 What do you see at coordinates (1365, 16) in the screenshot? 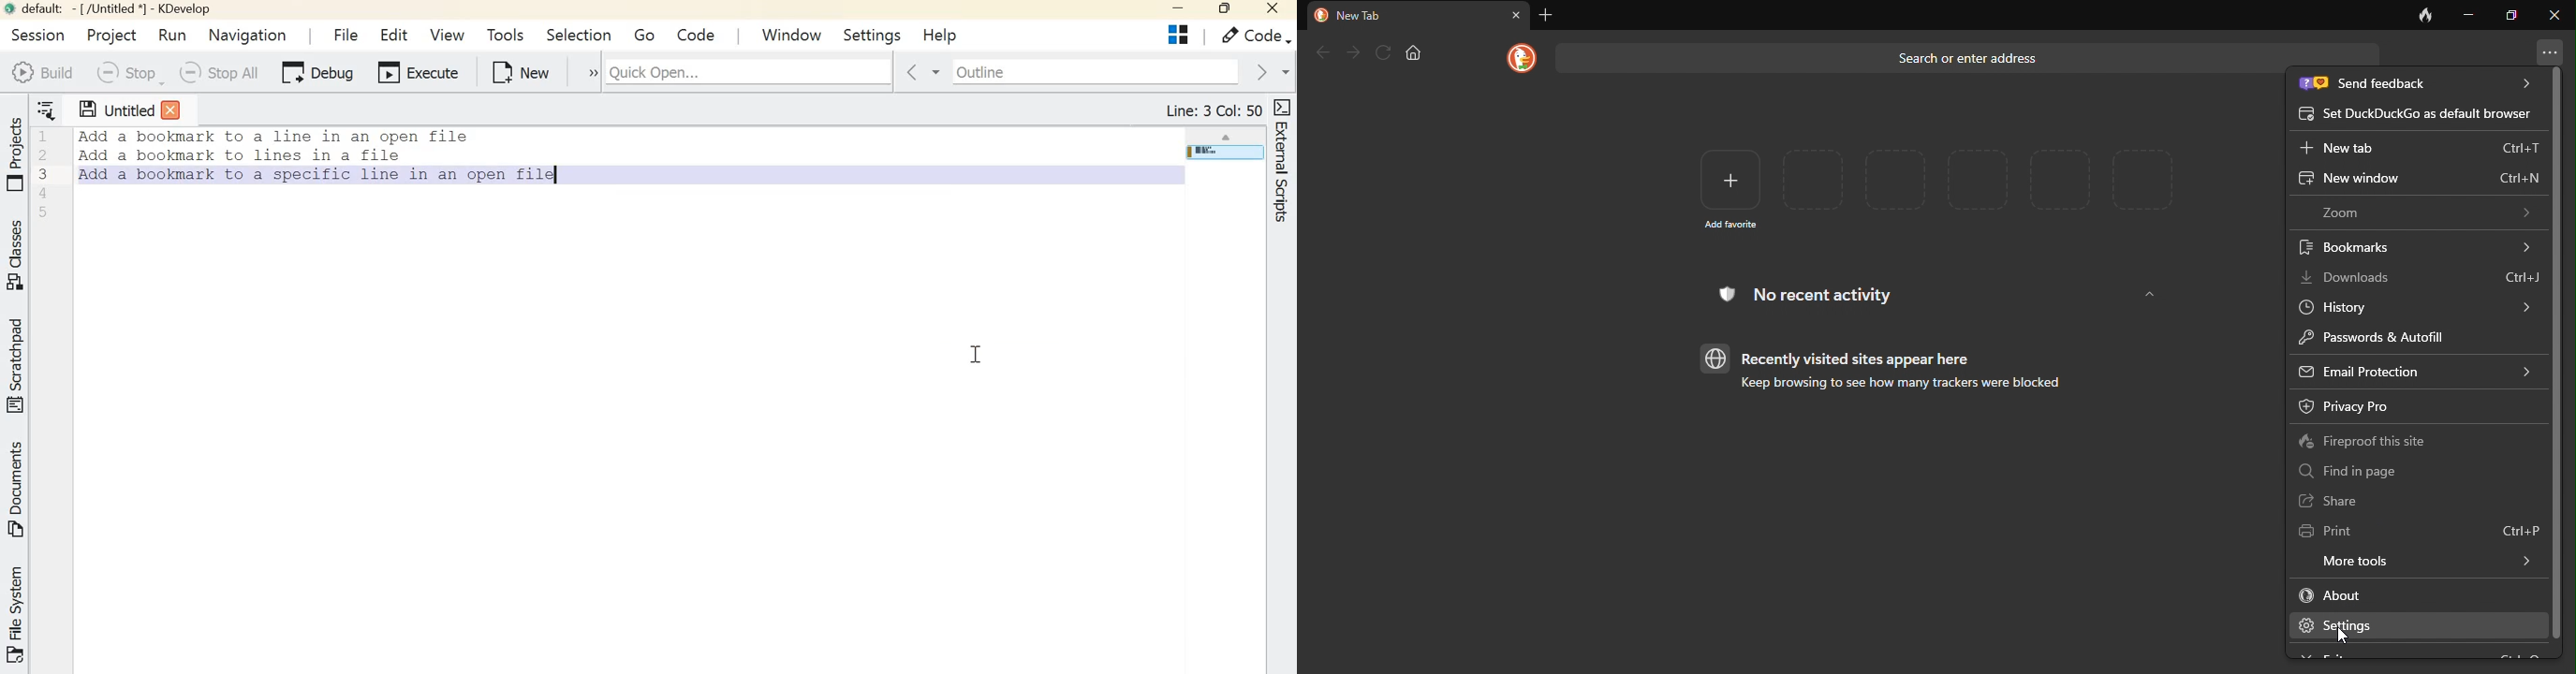
I see `new tab ` at bounding box center [1365, 16].